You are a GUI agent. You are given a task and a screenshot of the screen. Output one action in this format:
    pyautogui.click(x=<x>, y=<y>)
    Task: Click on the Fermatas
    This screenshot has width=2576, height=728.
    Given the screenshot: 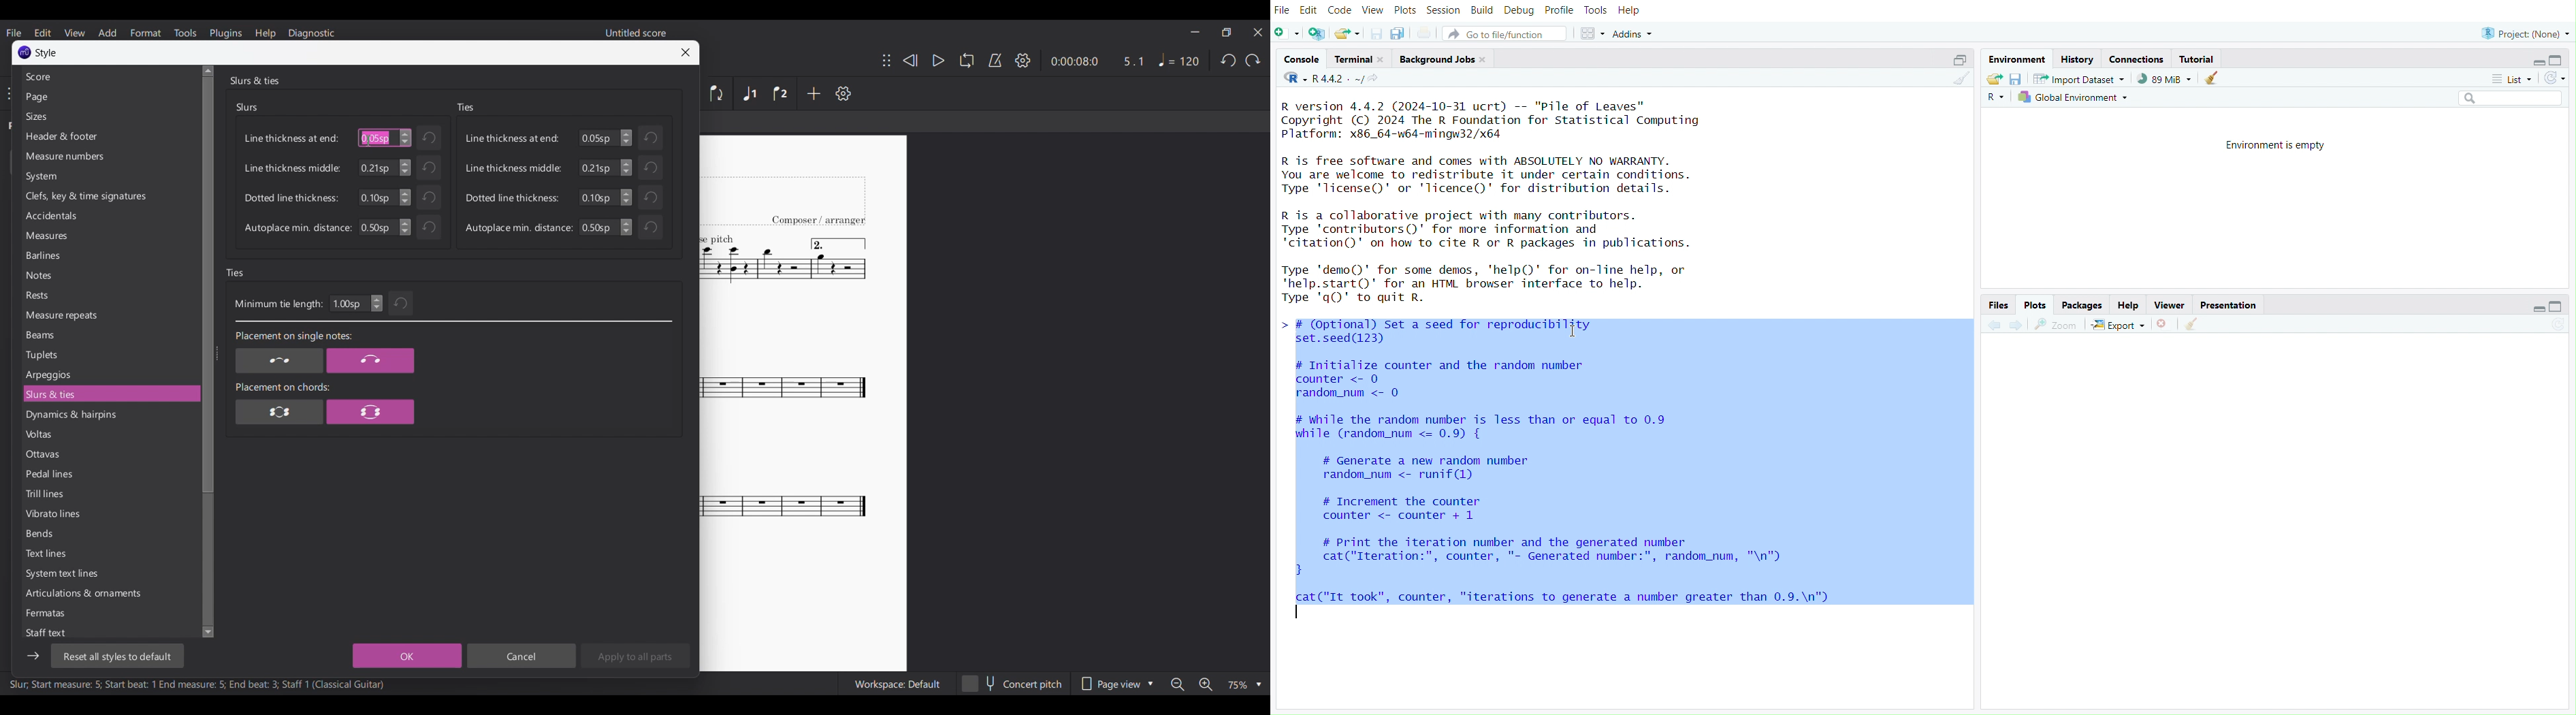 What is the action you would take?
    pyautogui.click(x=109, y=613)
    